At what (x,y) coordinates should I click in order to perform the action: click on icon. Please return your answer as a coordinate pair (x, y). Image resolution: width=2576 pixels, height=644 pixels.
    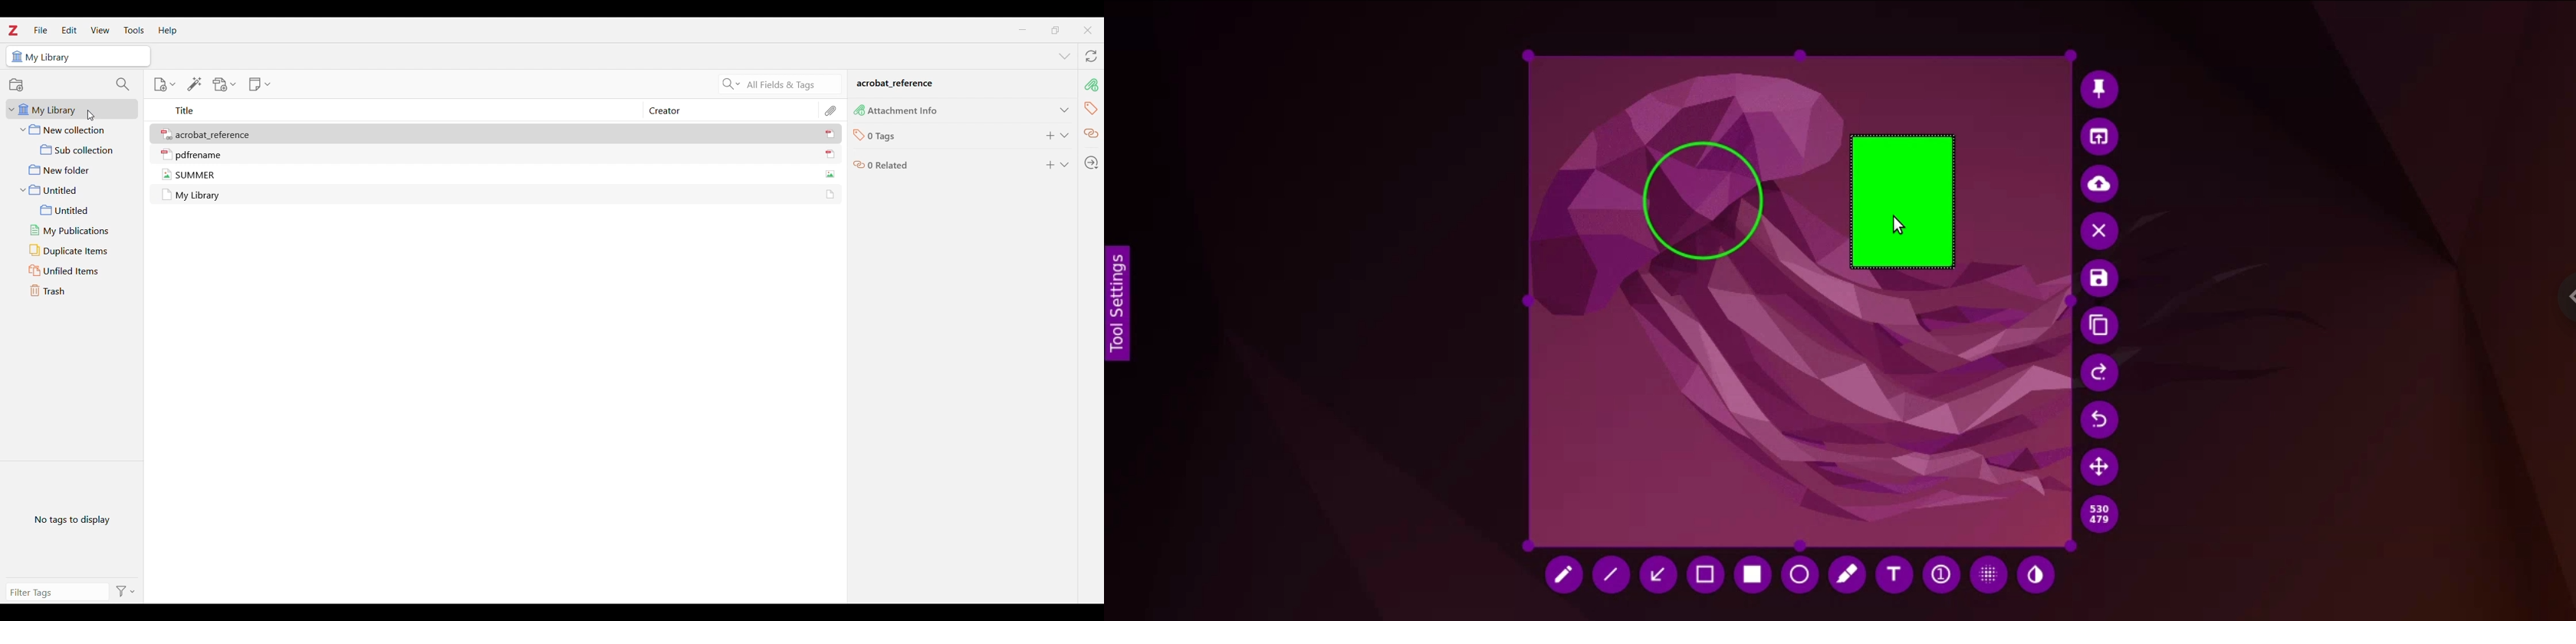
    Looking at the image, I should click on (829, 194).